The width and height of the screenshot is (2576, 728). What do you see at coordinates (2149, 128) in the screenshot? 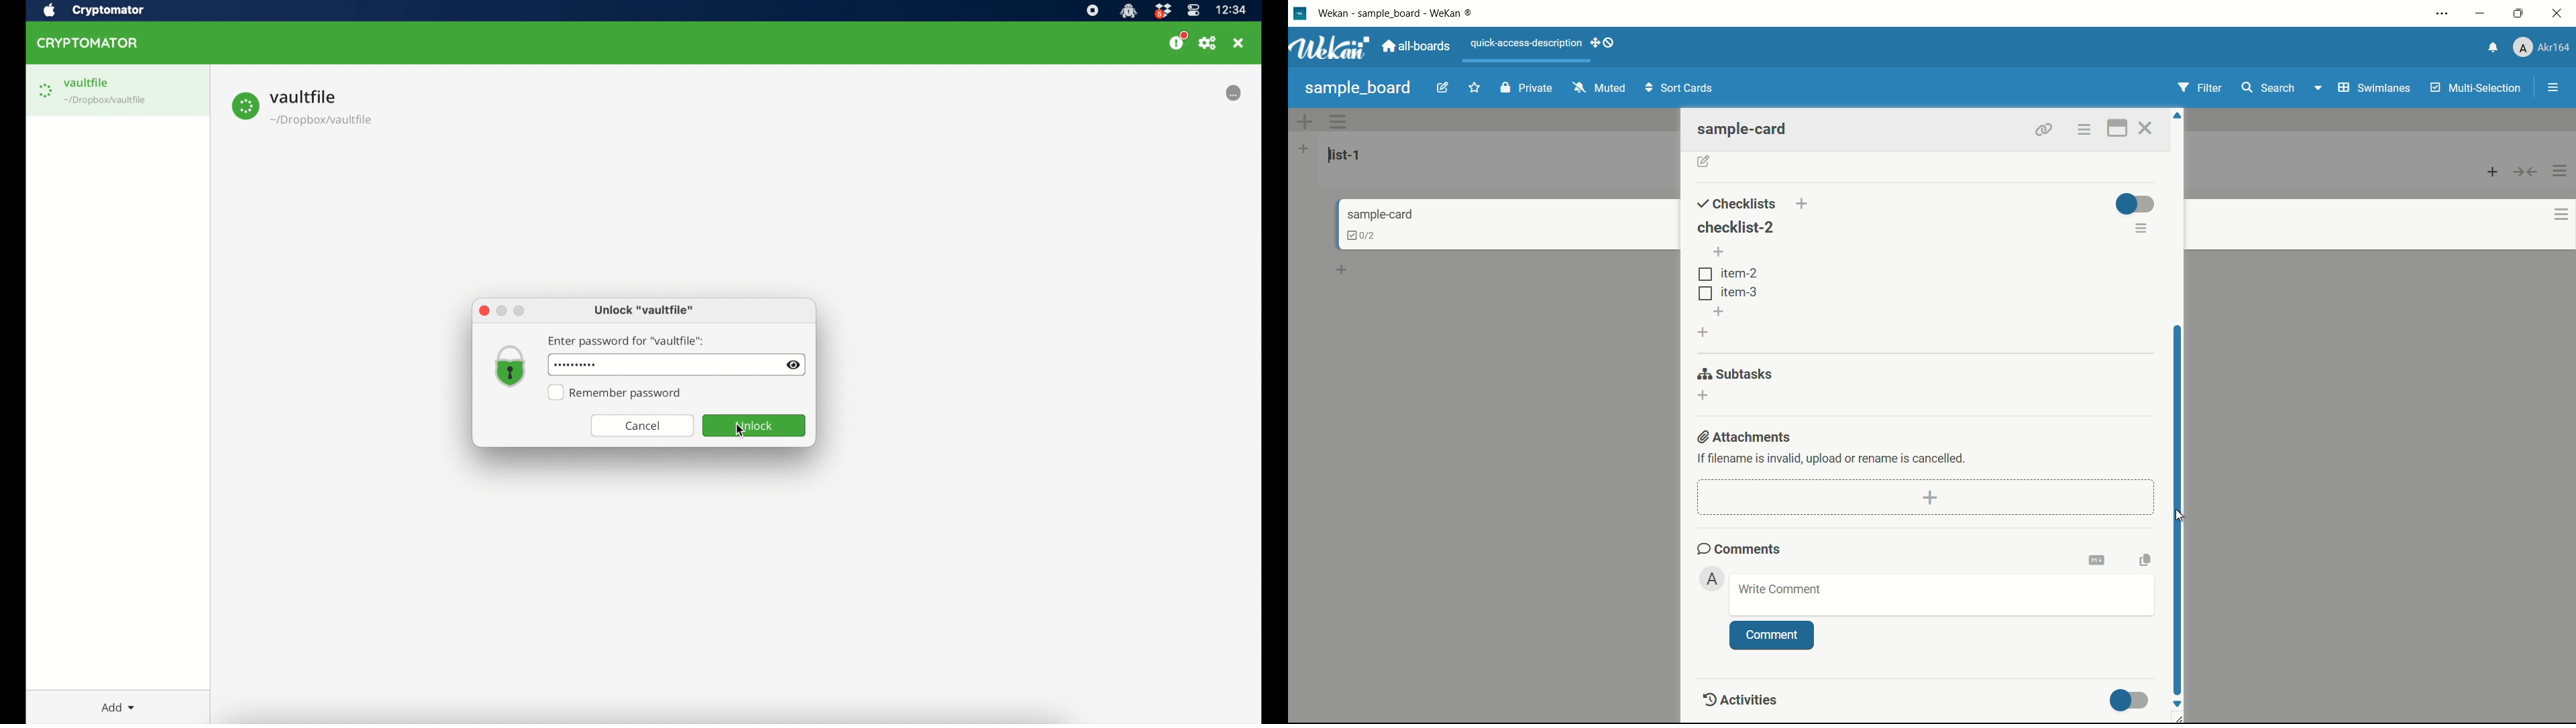
I see `close card` at bounding box center [2149, 128].